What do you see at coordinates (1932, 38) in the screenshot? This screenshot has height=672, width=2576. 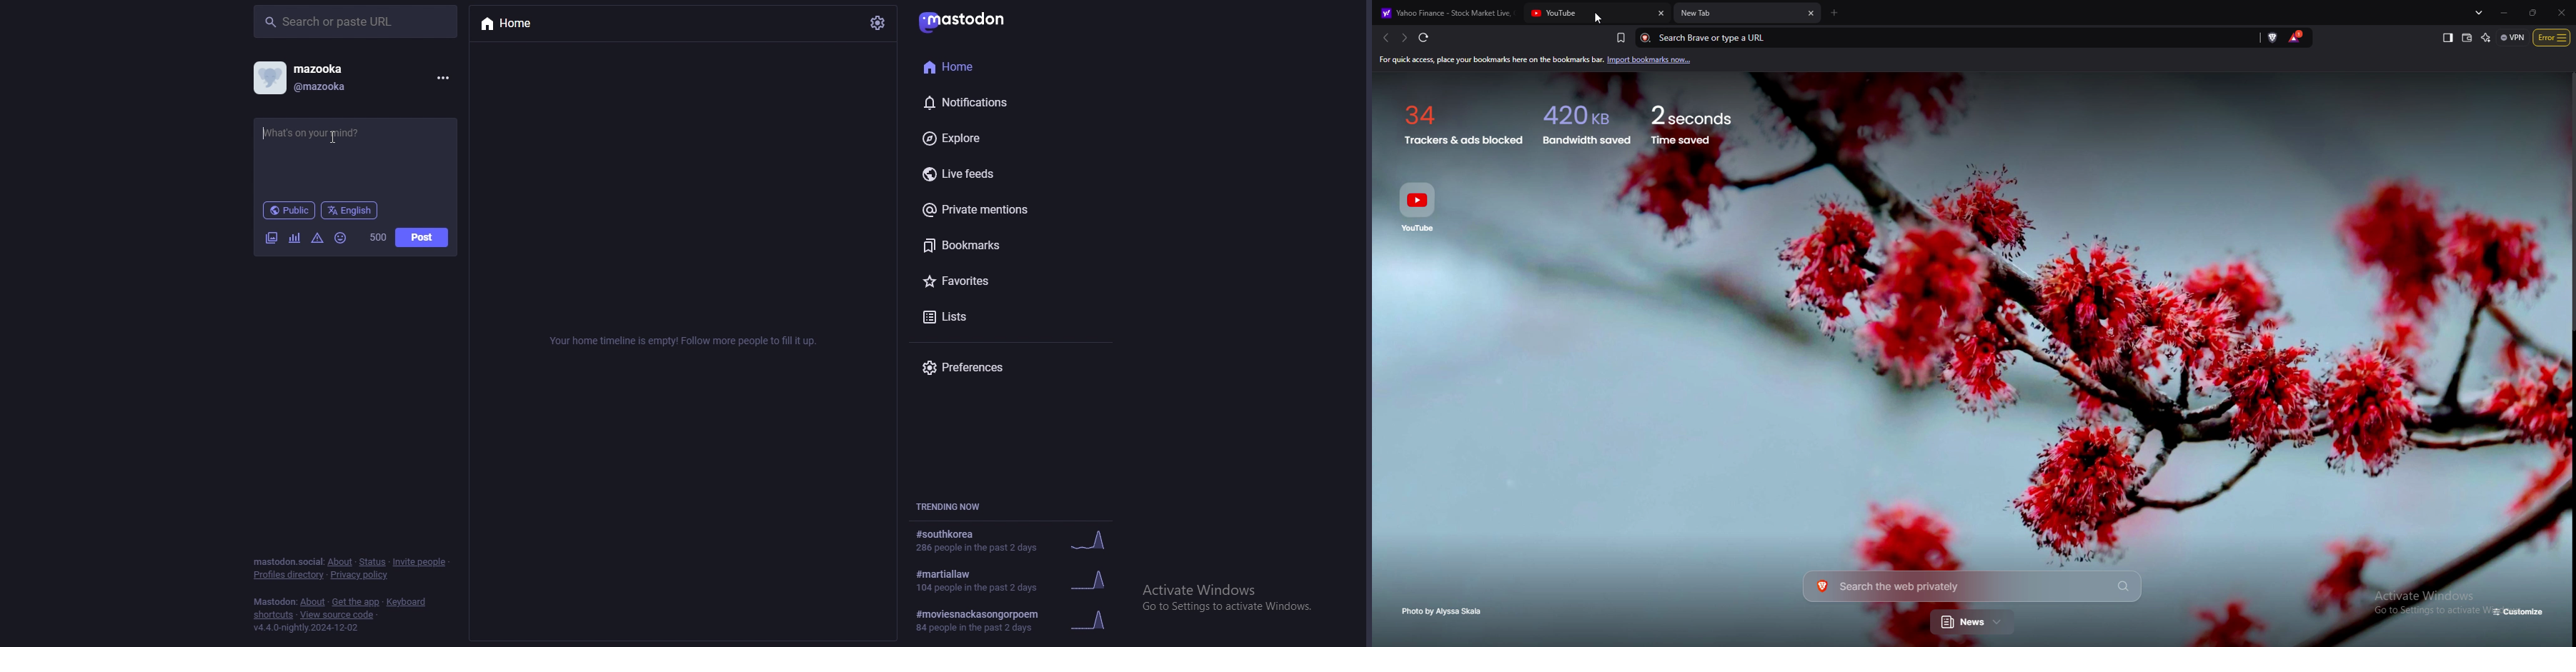 I see `Search Brave or type a URL` at bounding box center [1932, 38].